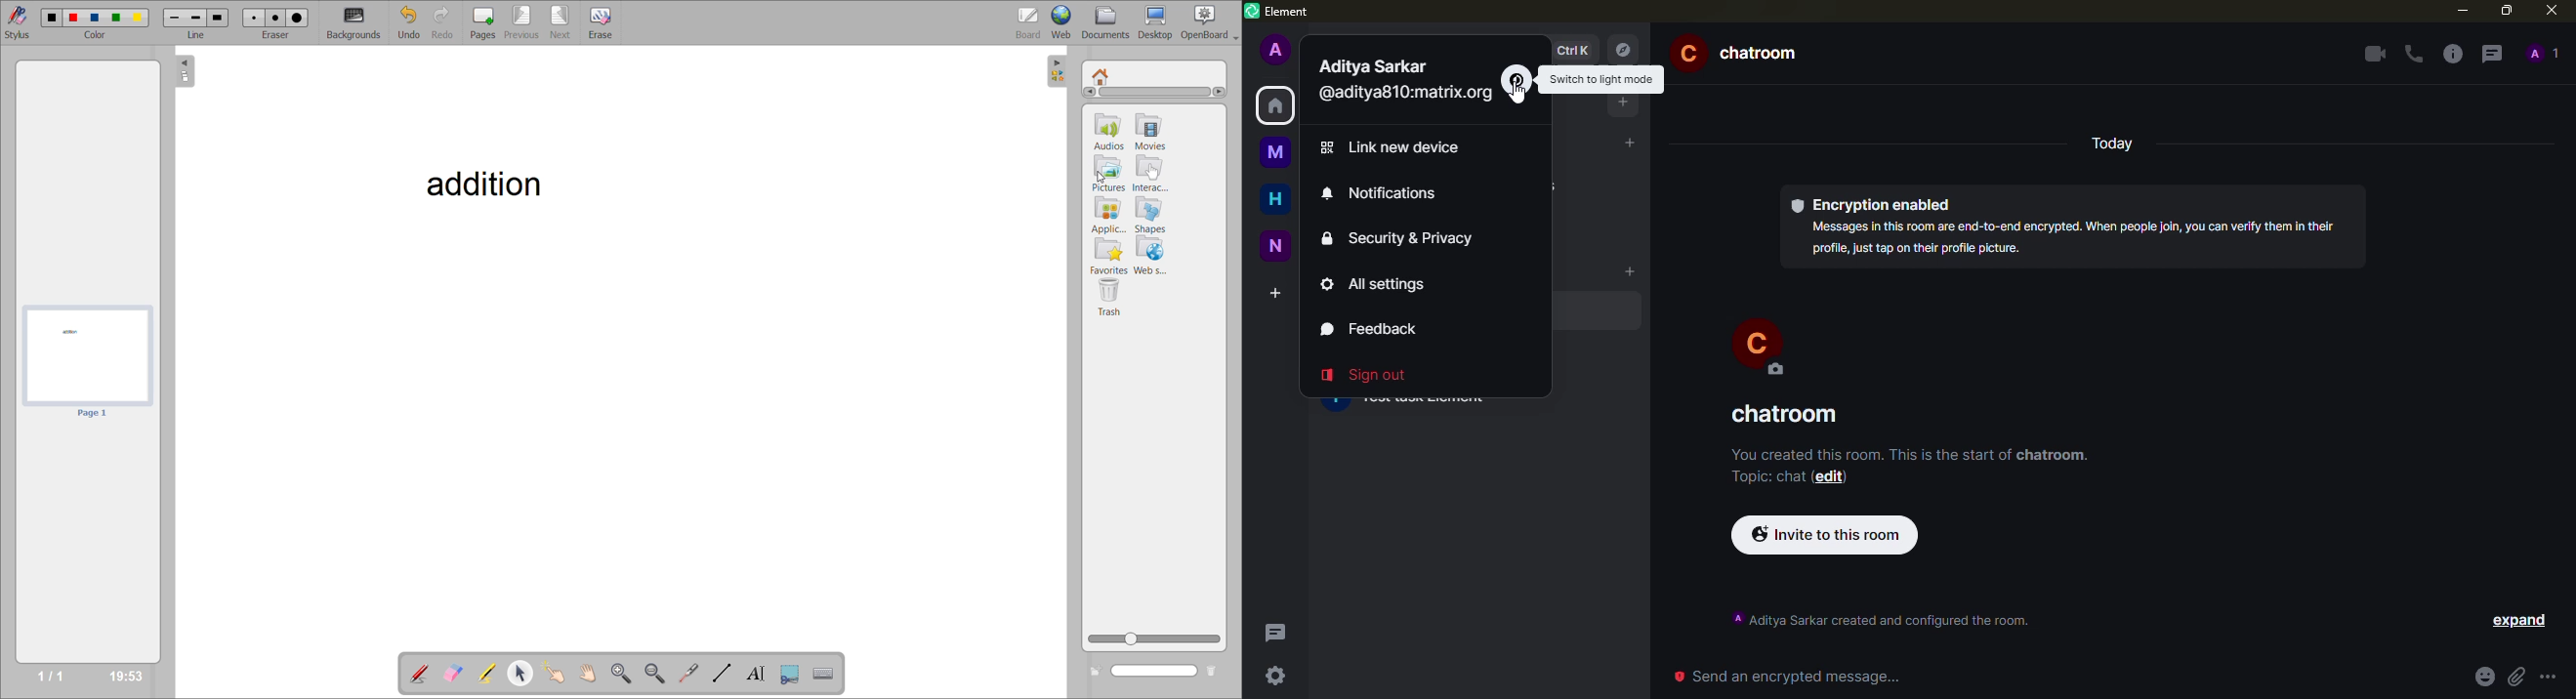 This screenshot has width=2576, height=700. What do you see at coordinates (1275, 244) in the screenshot?
I see `new` at bounding box center [1275, 244].